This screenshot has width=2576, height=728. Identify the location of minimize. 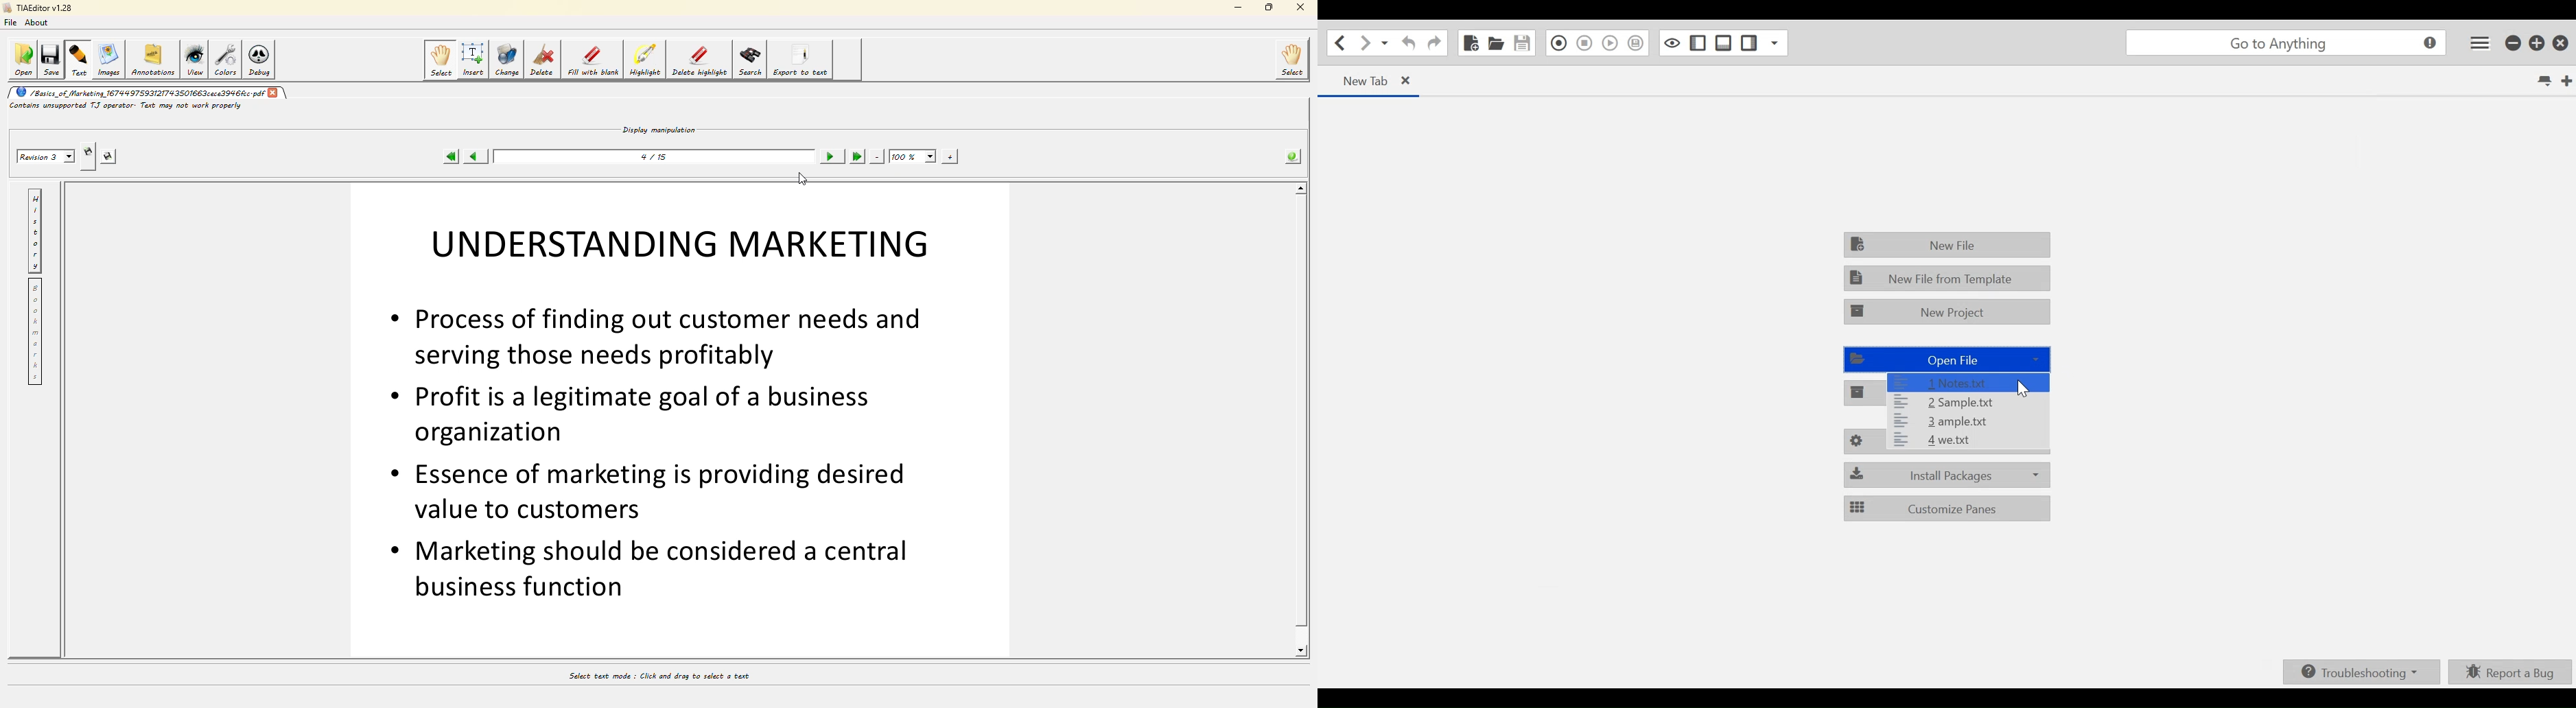
(1237, 8).